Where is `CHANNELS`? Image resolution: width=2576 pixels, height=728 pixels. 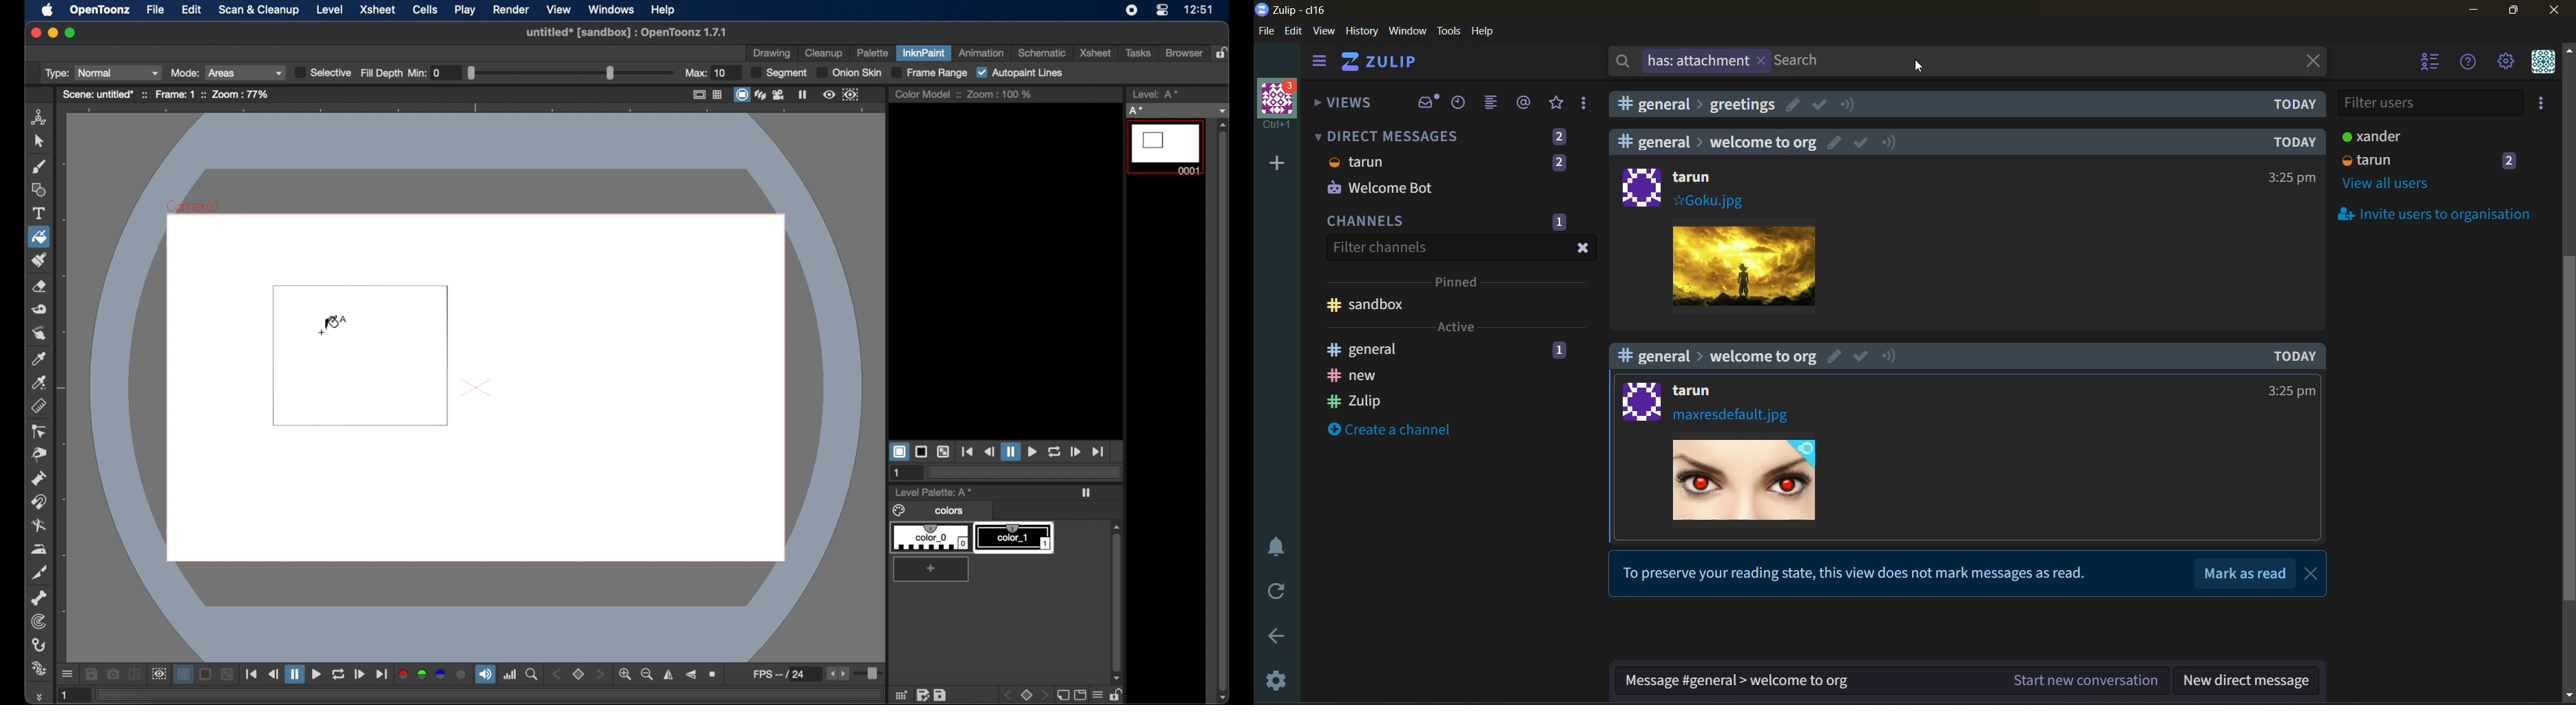
CHANNELS is located at coordinates (1368, 223).